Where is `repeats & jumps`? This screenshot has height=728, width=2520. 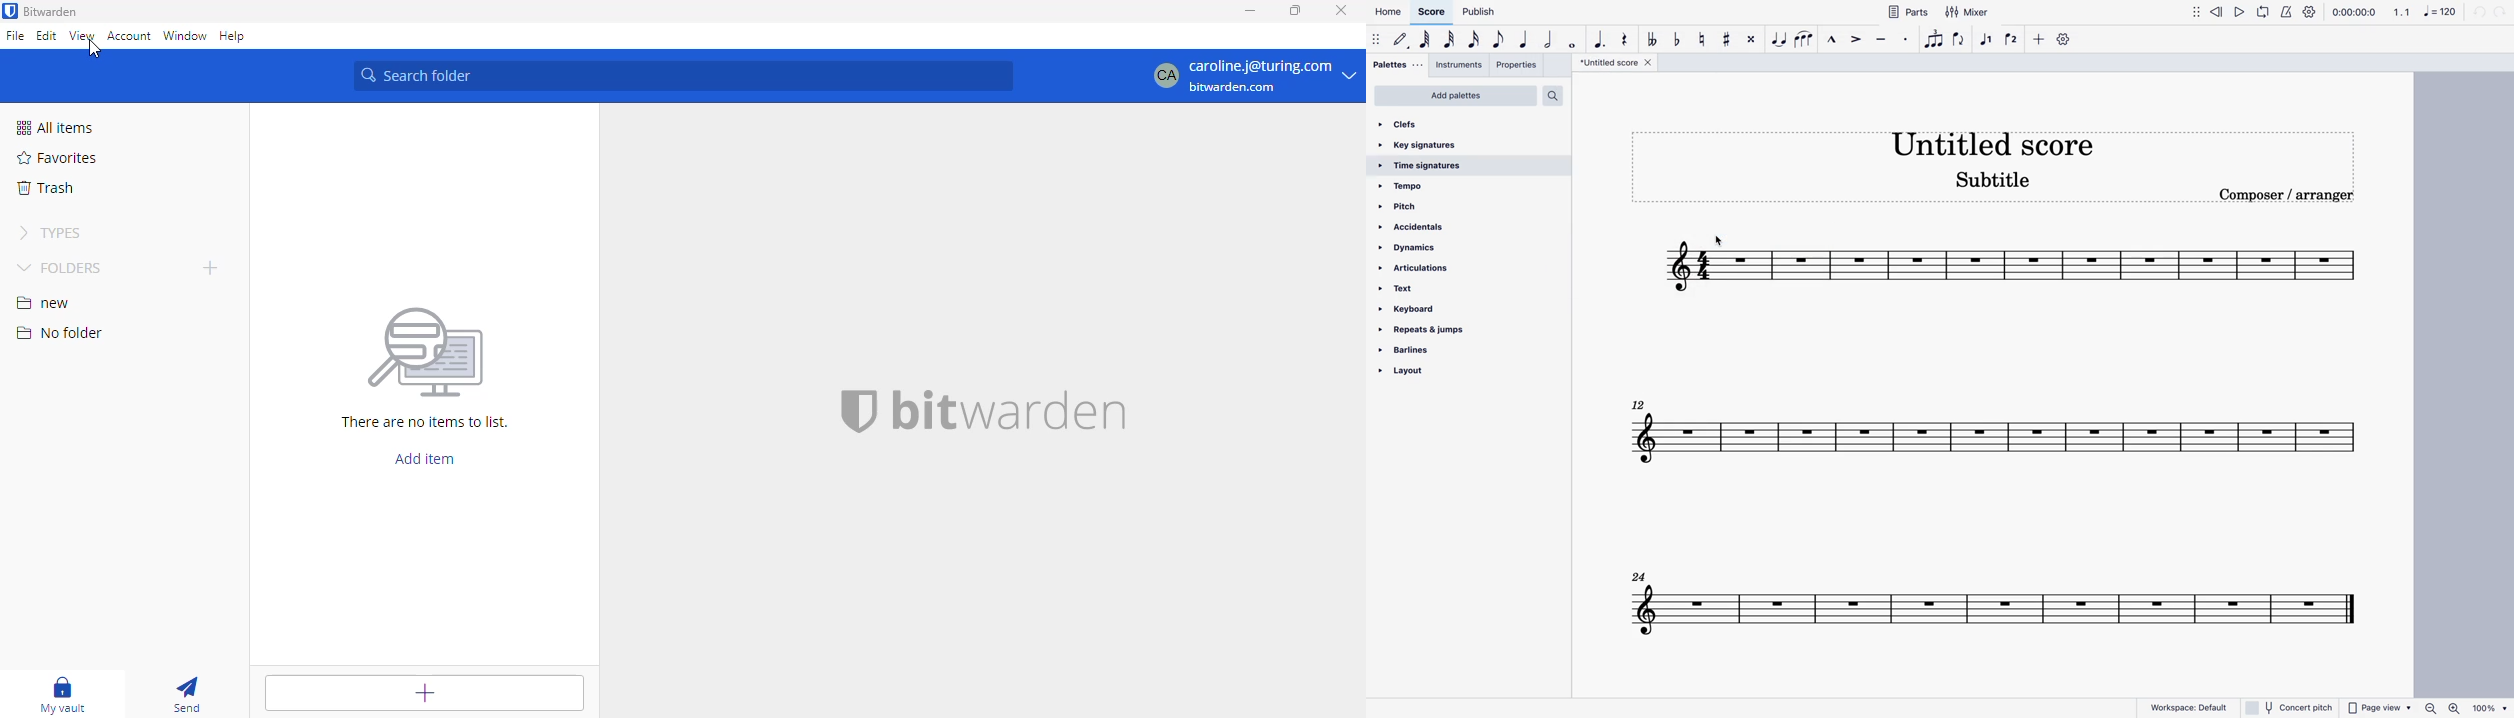
repeats & jumps is located at coordinates (1426, 328).